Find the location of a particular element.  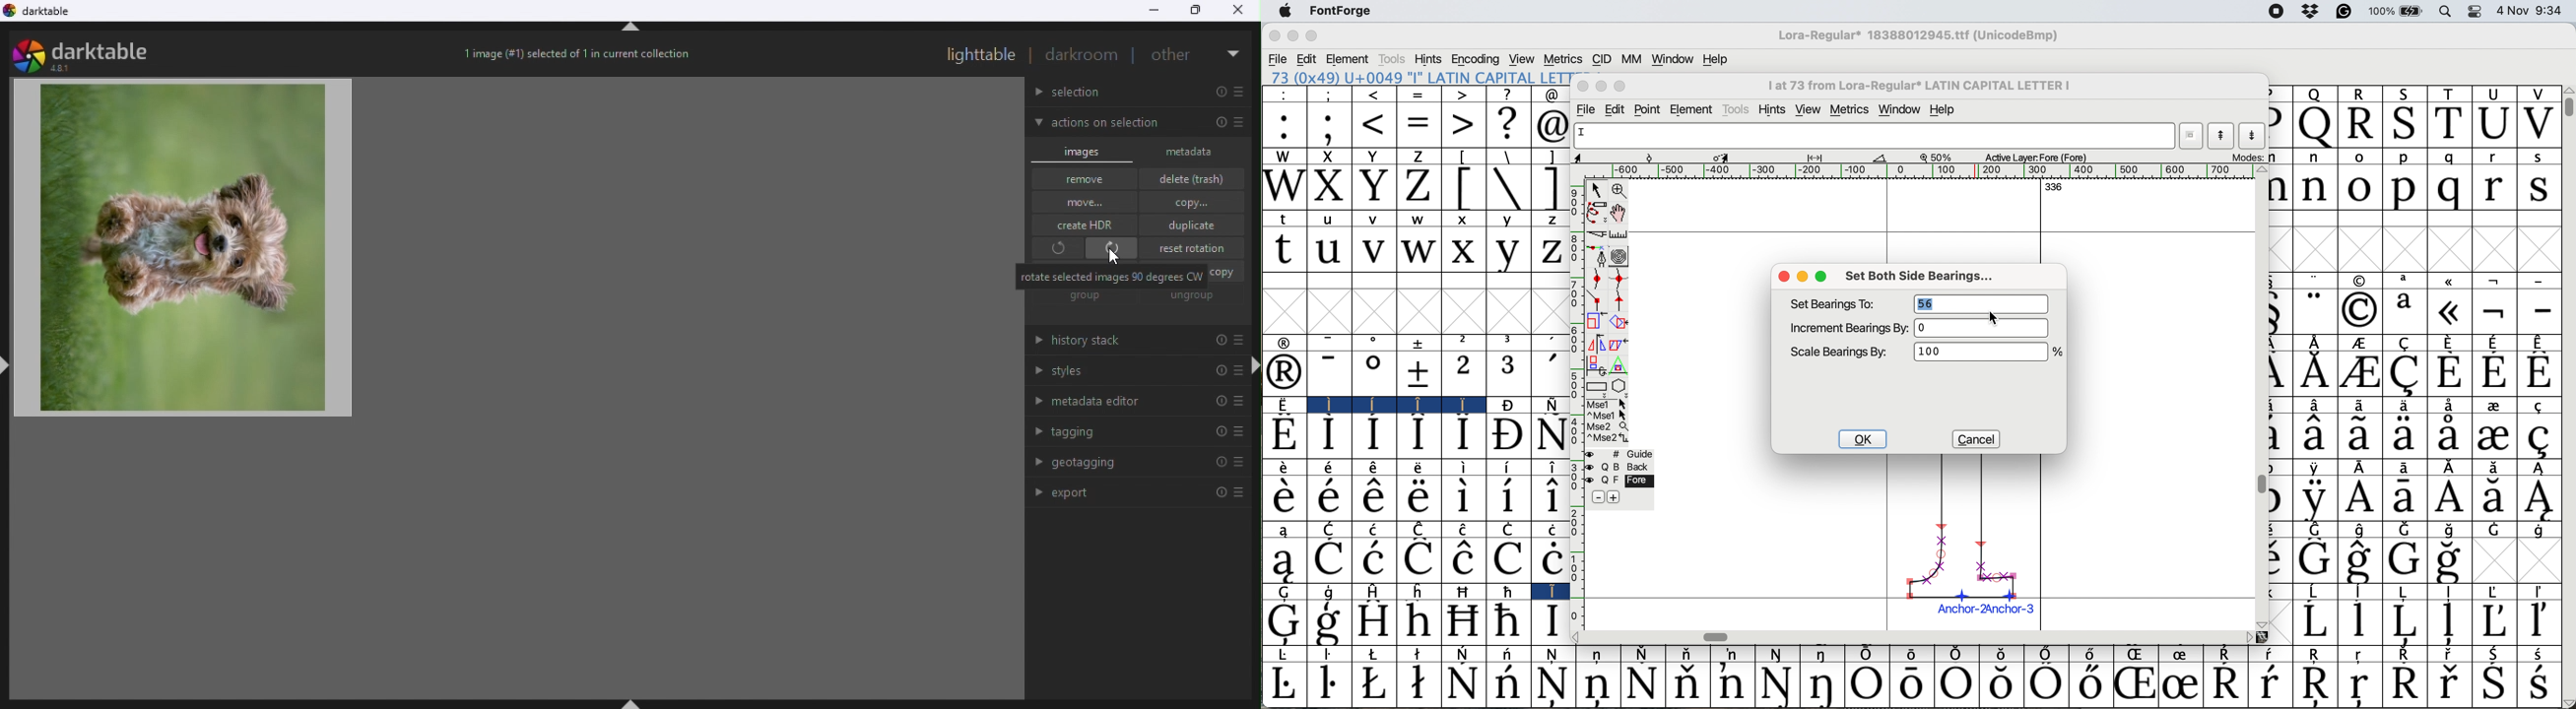

X is located at coordinates (1329, 188).